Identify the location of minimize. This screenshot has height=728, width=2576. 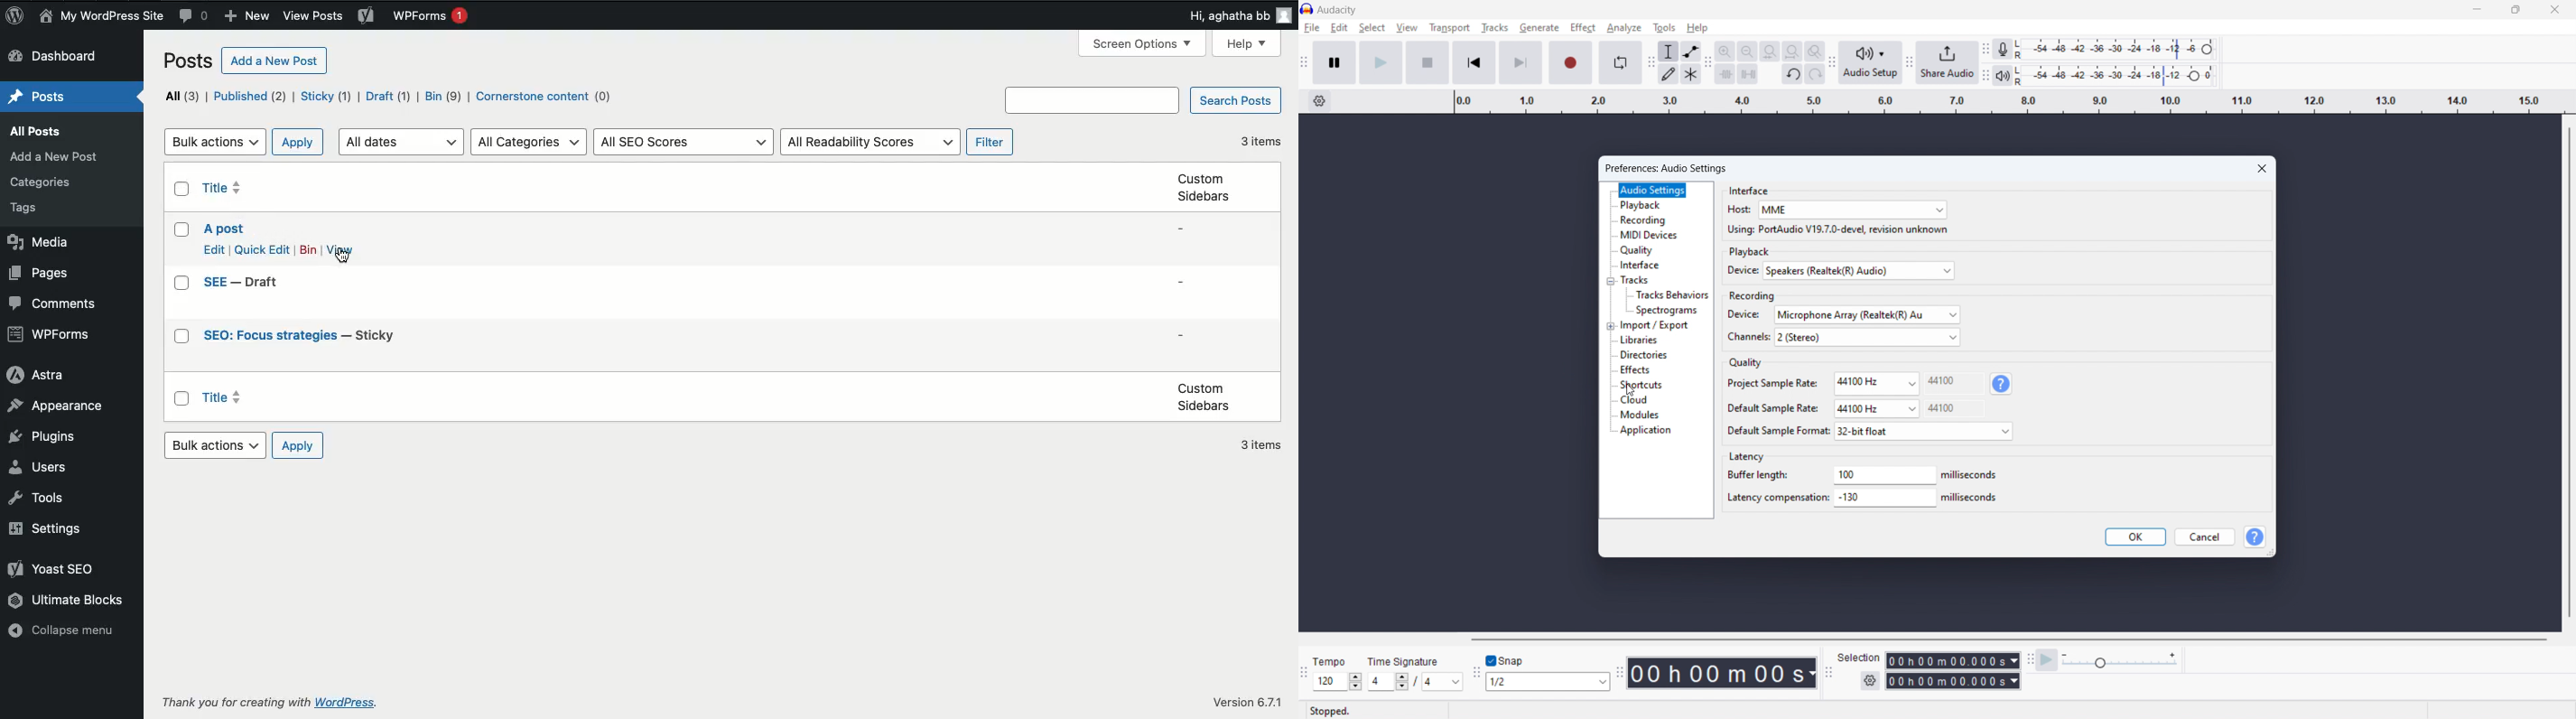
(2475, 10).